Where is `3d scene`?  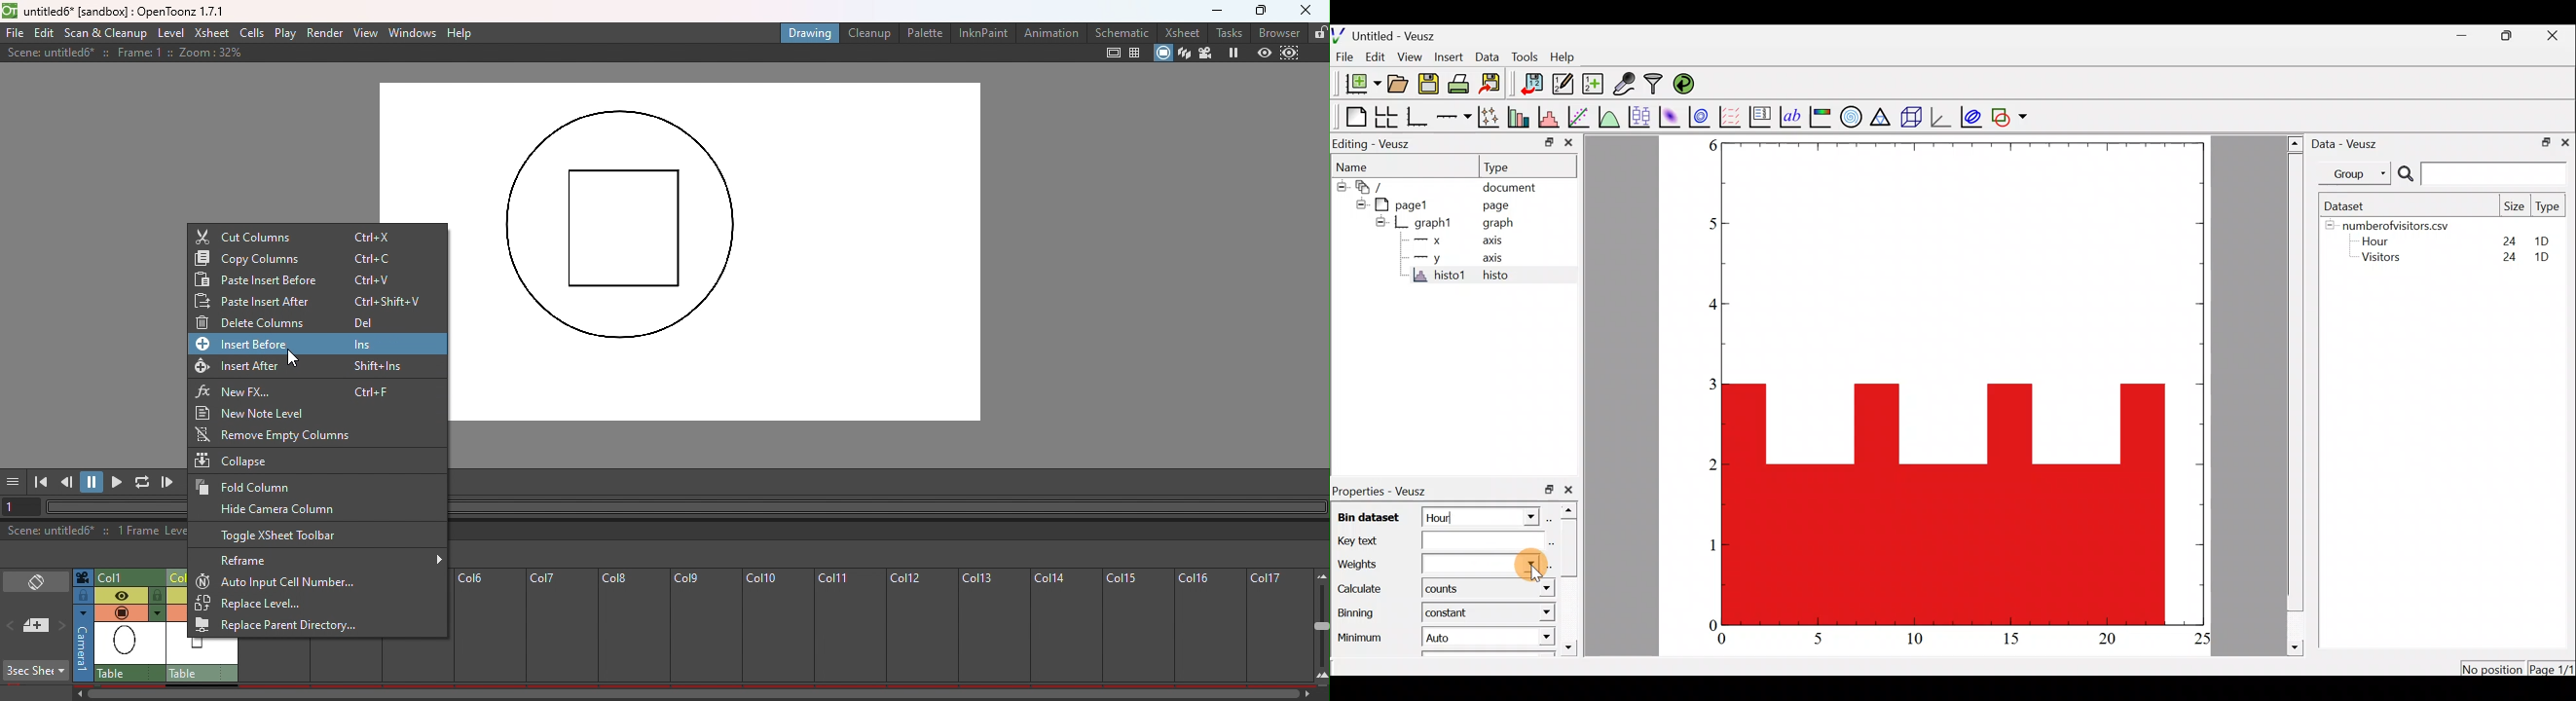 3d scene is located at coordinates (1909, 120).